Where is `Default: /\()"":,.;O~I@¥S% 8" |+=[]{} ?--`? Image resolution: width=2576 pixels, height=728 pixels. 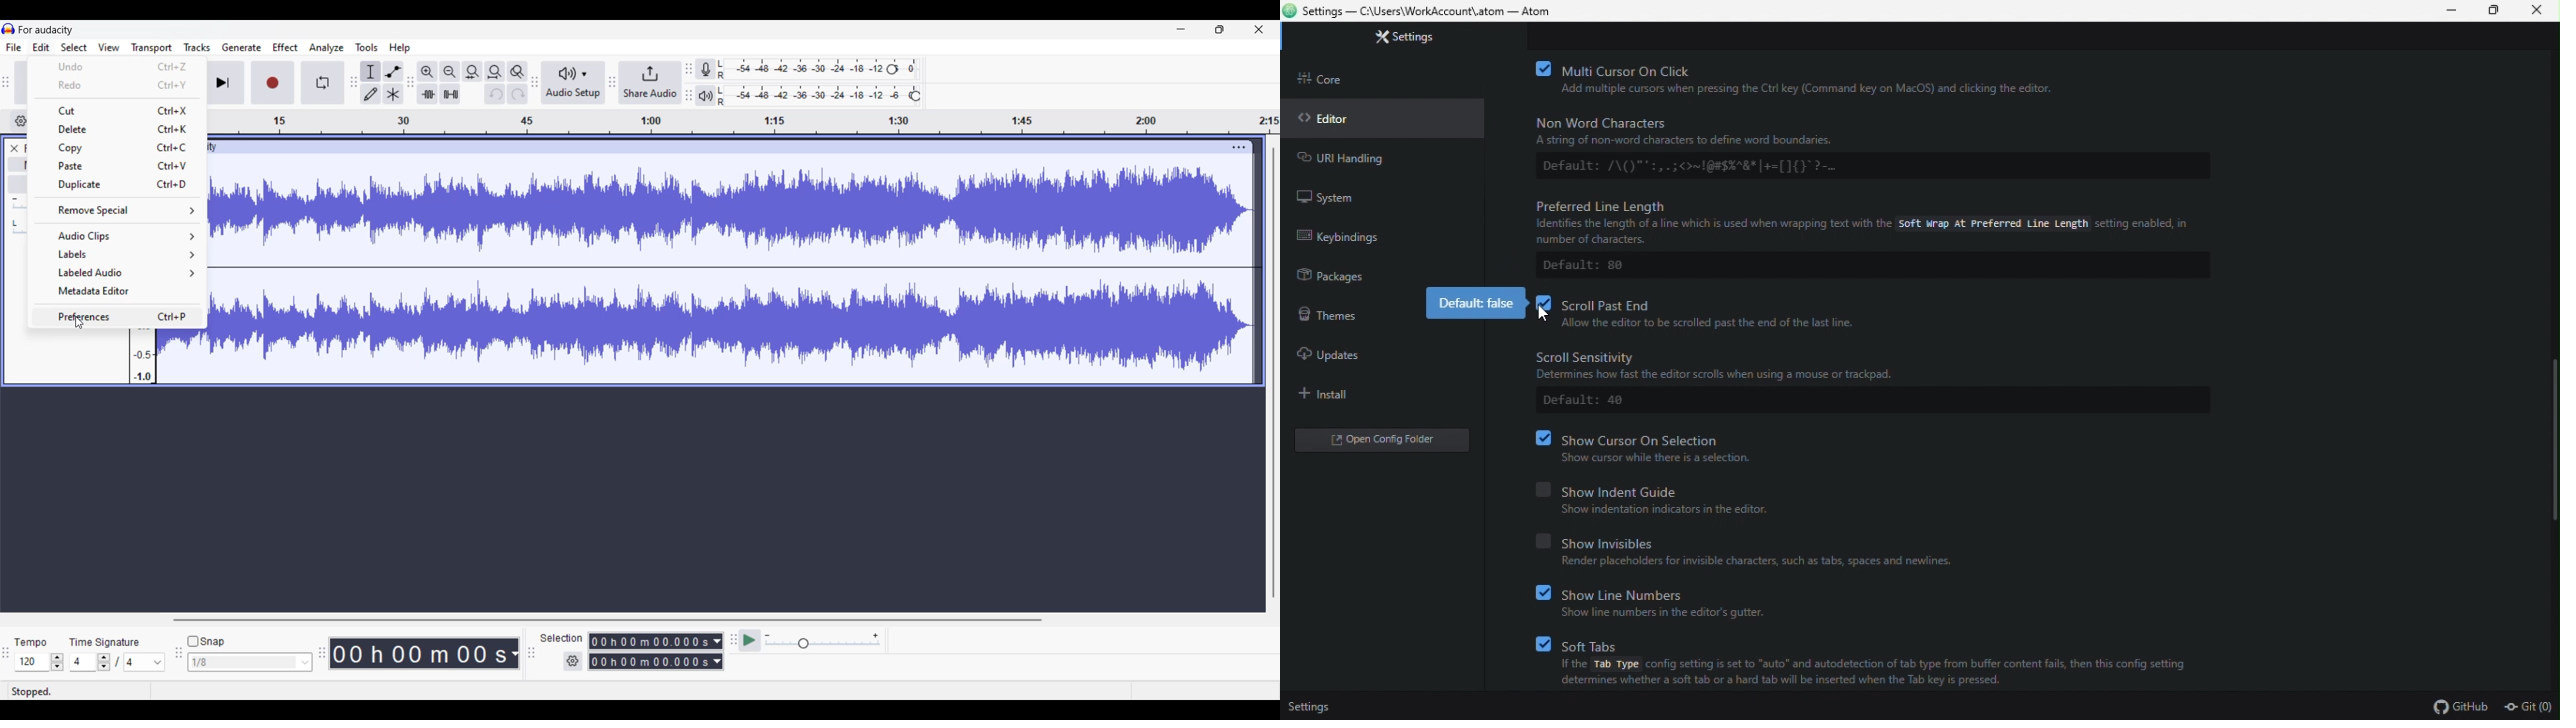 Default: /\()"":,.;O~I@¥S% 8" |+=[]{} ?-- is located at coordinates (1717, 165).